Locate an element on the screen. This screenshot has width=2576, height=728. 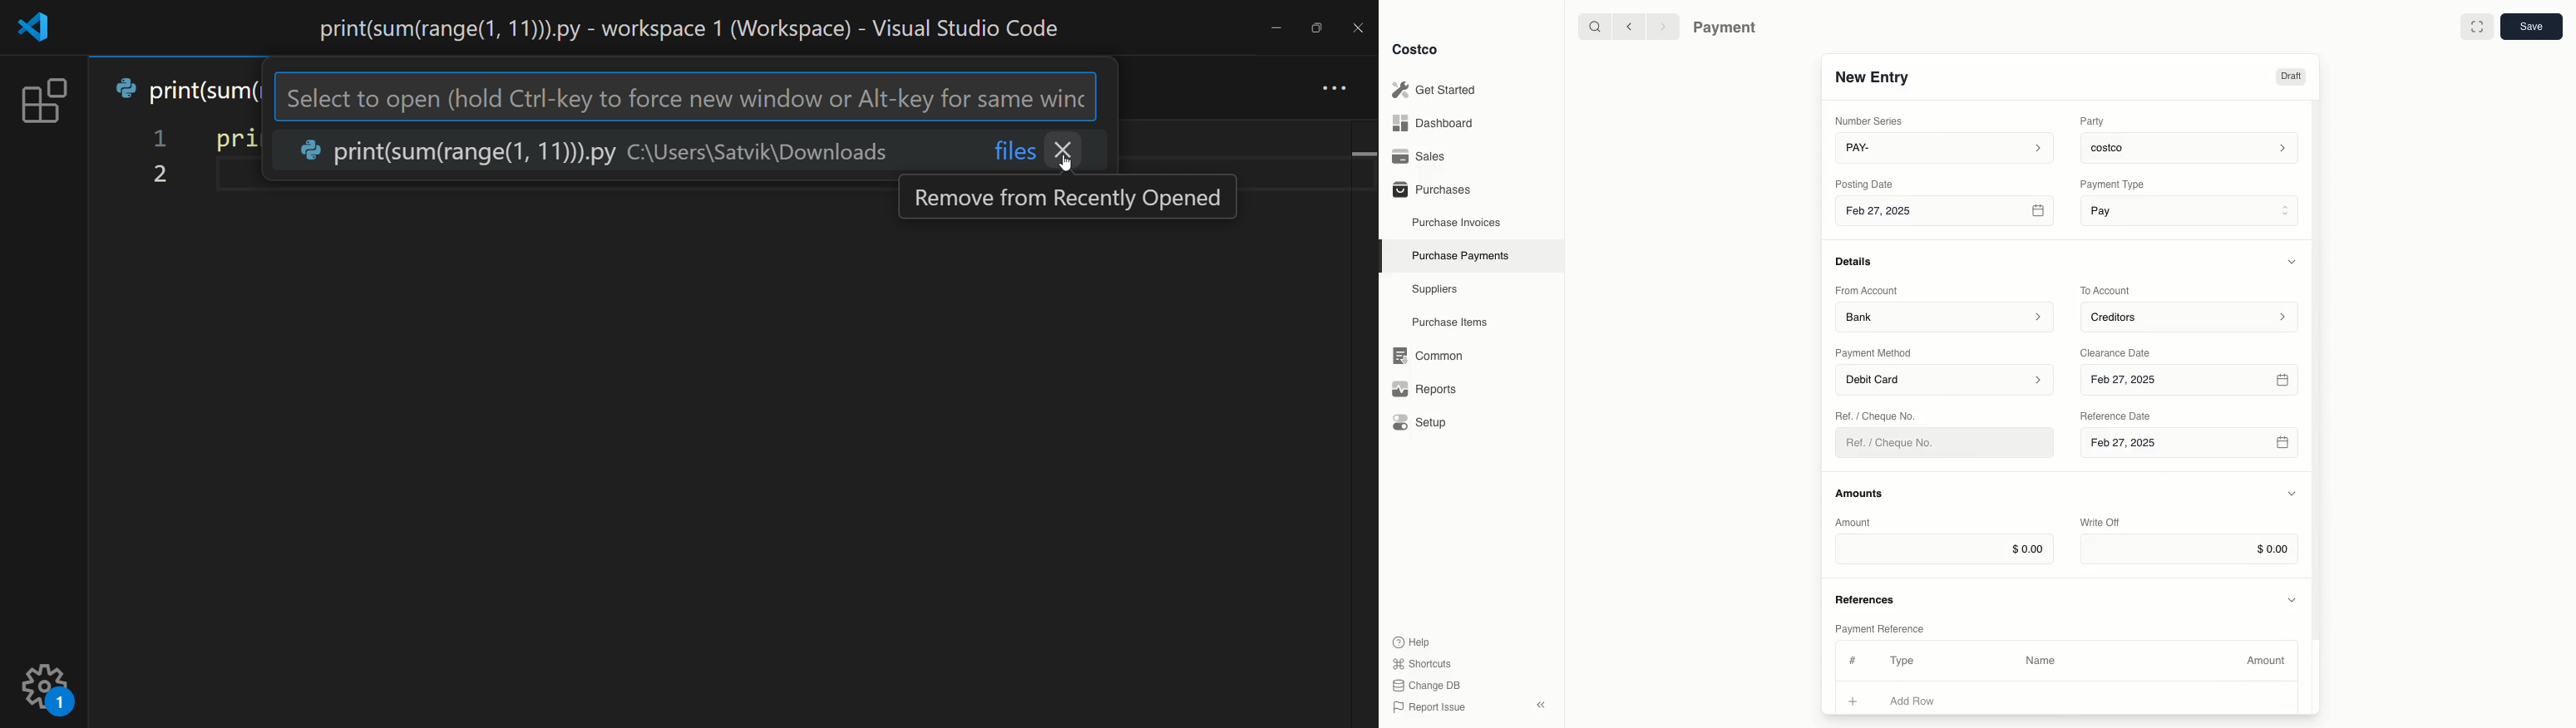
Feb 27, 2025 is located at coordinates (2192, 381).